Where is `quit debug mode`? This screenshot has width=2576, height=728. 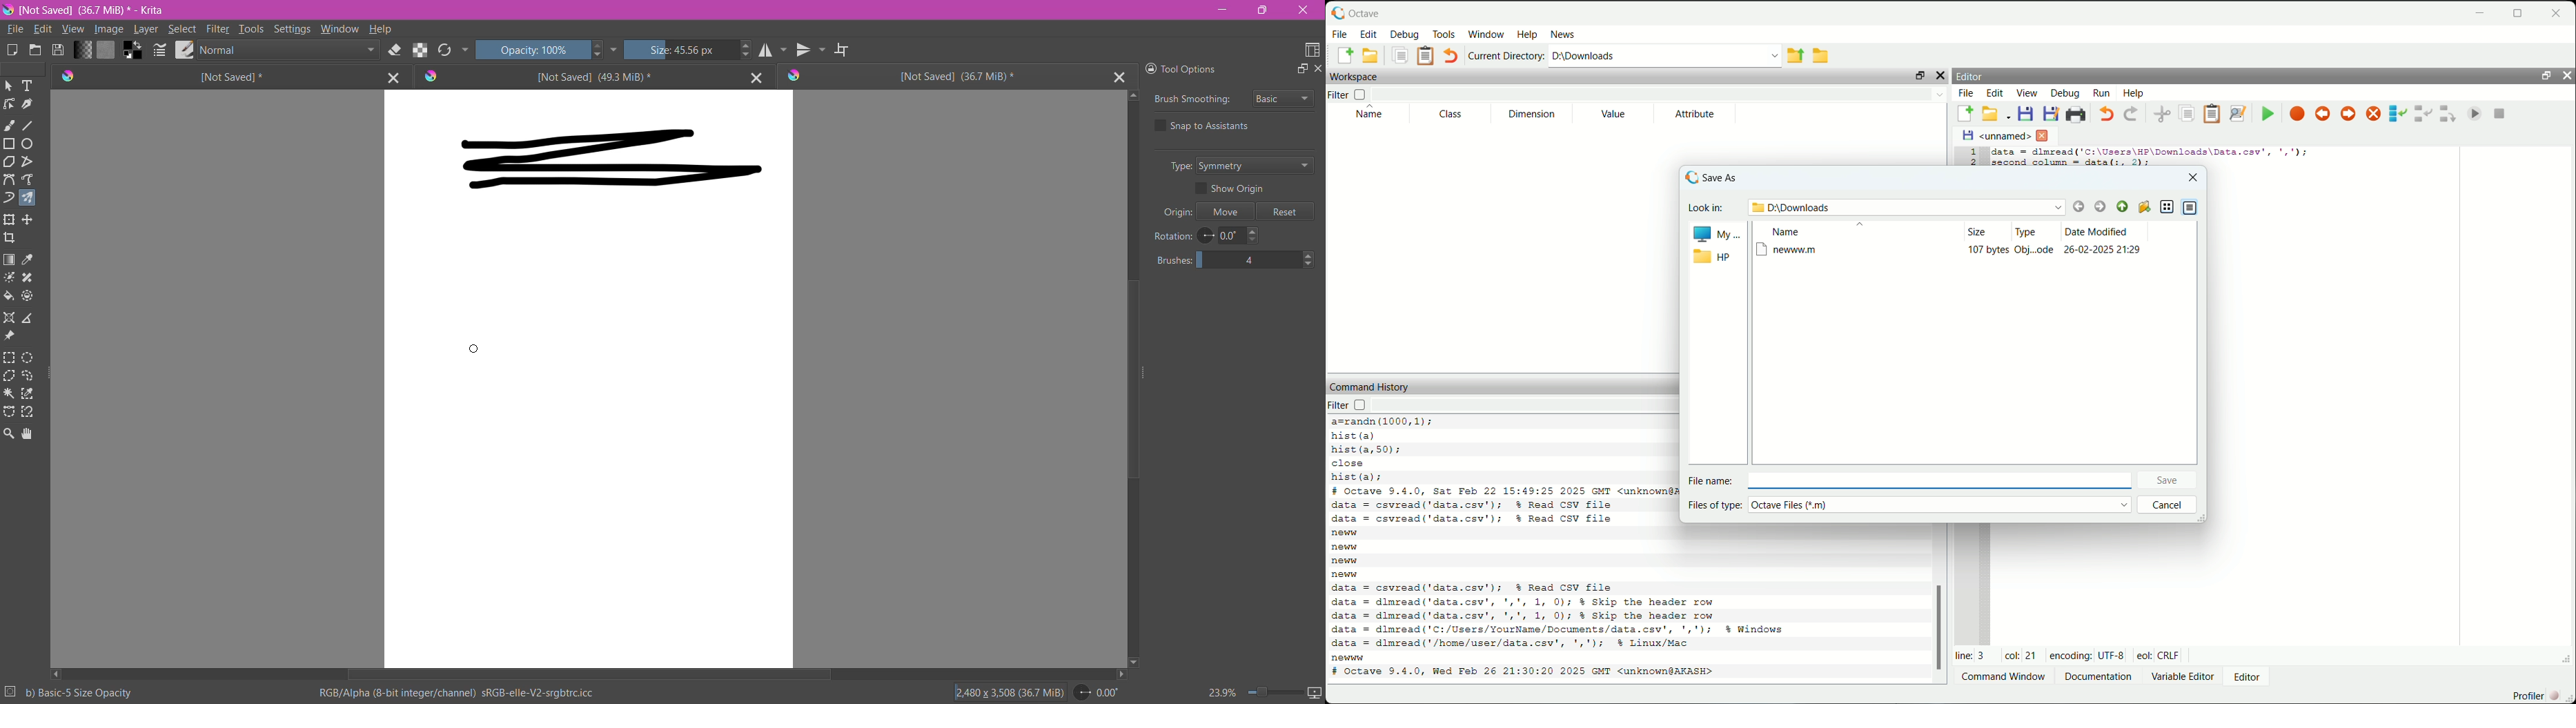 quit debug mode is located at coordinates (2501, 111).